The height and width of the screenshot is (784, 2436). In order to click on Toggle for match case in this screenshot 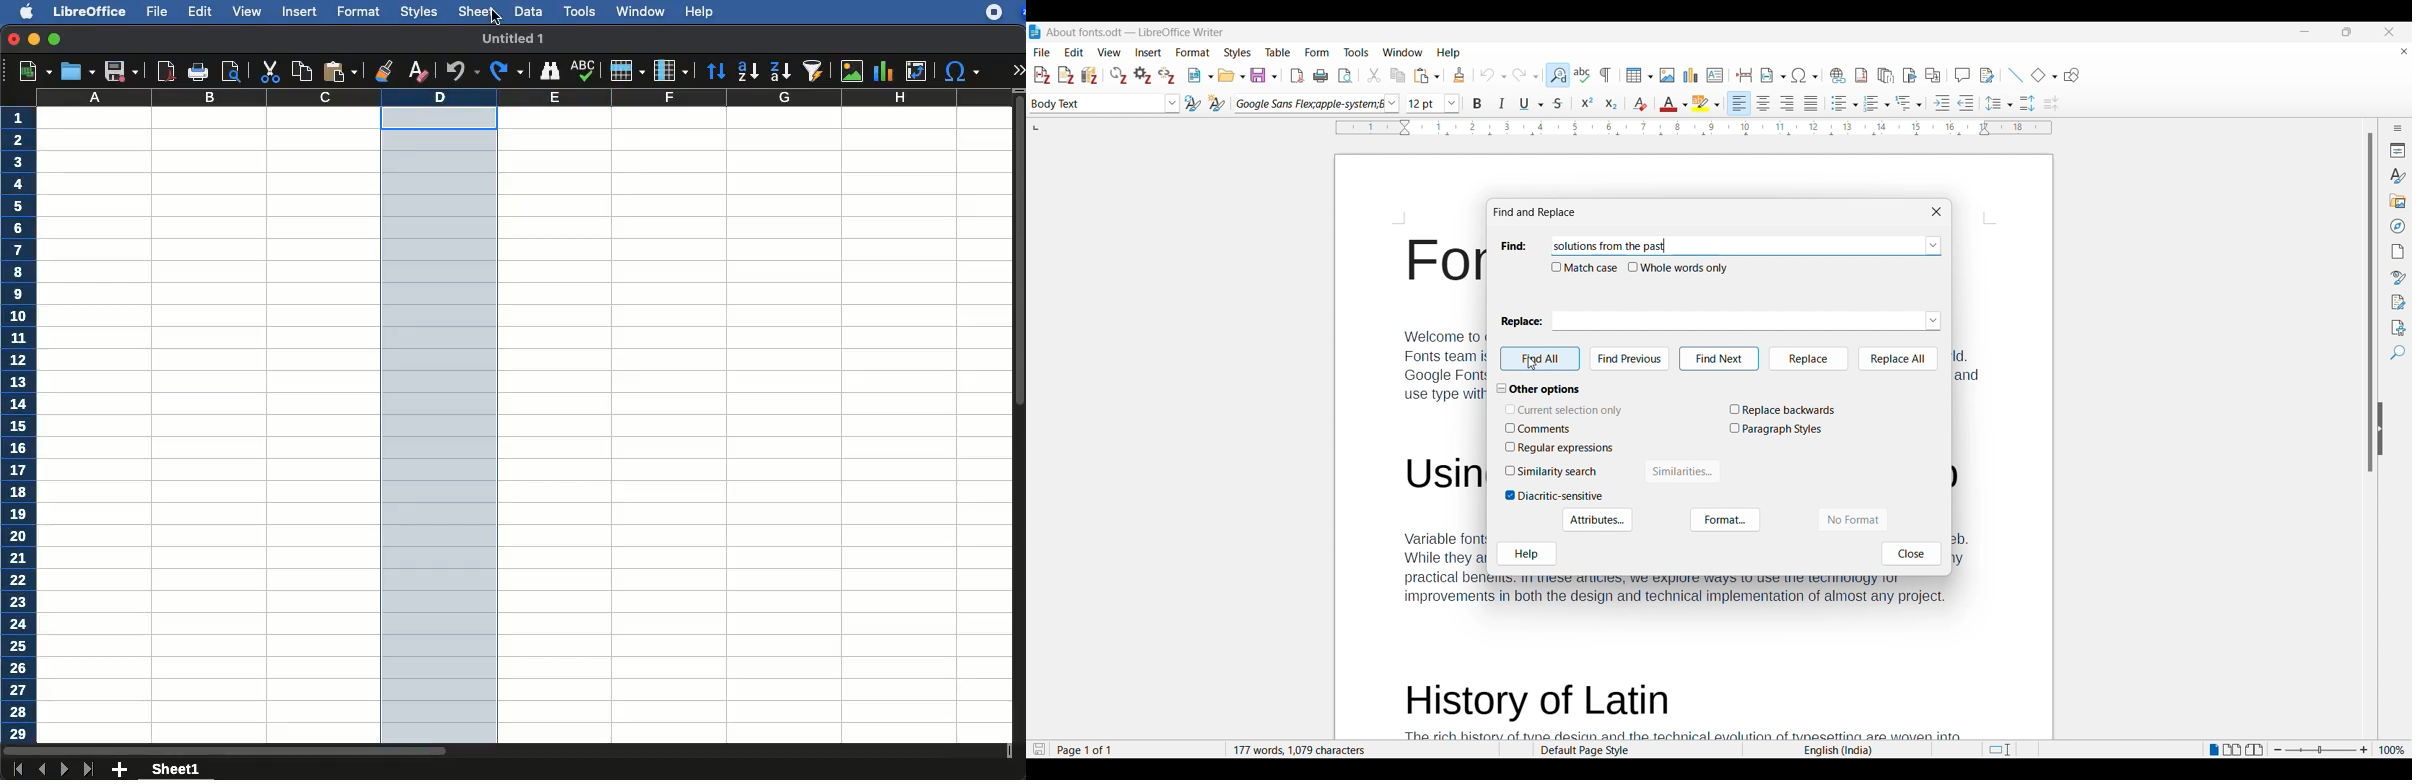, I will do `click(1585, 267)`.